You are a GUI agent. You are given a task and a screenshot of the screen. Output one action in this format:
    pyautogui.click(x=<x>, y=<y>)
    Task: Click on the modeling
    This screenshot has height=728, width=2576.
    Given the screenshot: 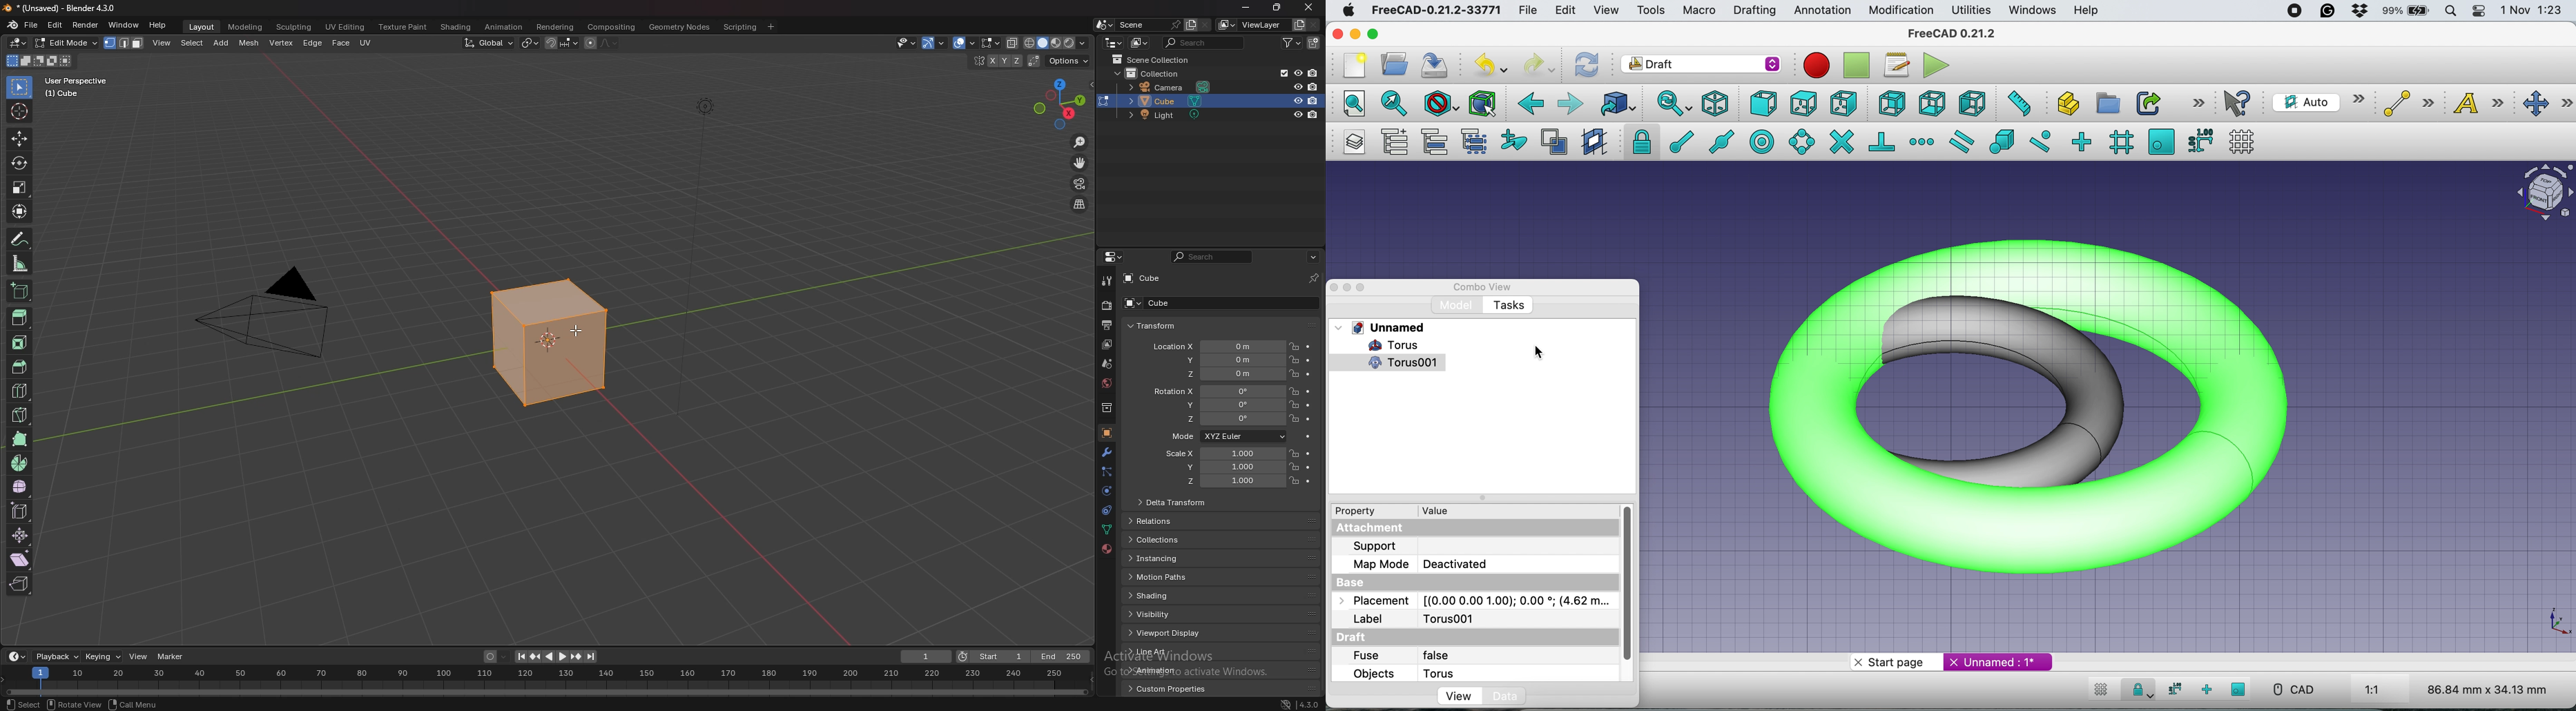 What is the action you would take?
    pyautogui.click(x=245, y=27)
    